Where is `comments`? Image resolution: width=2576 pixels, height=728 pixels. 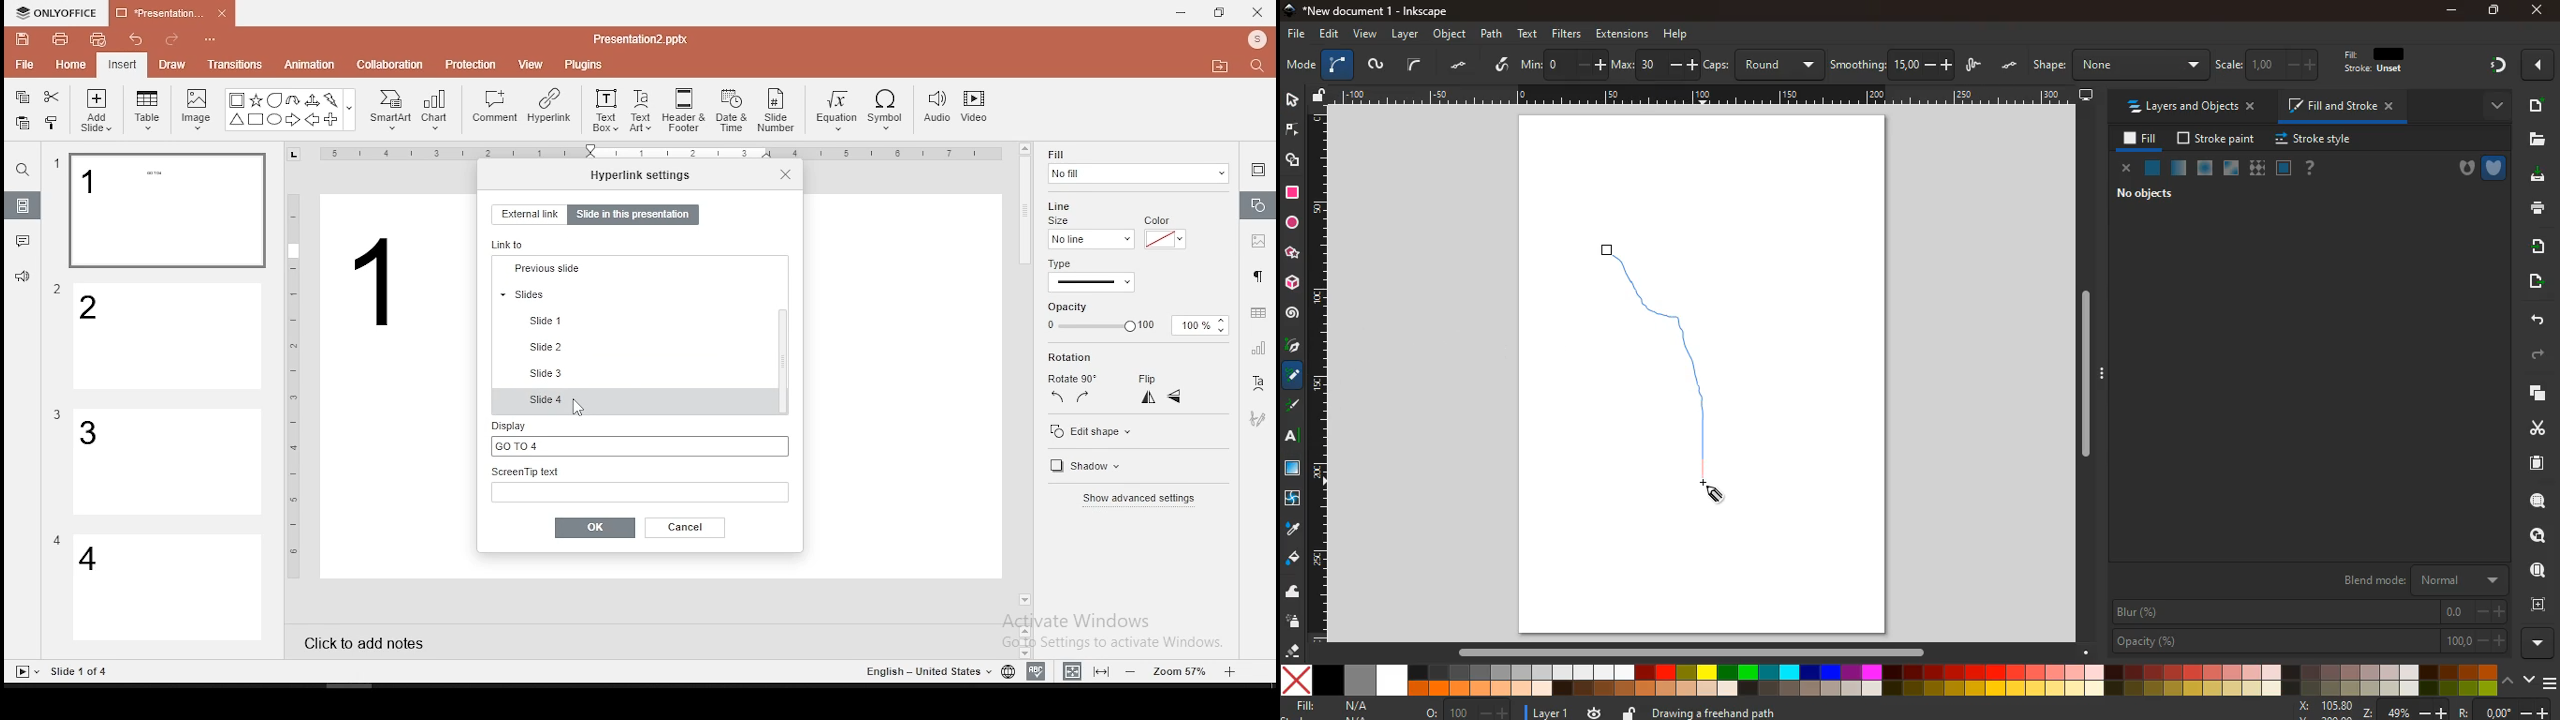 comments is located at coordinates (23, 241).